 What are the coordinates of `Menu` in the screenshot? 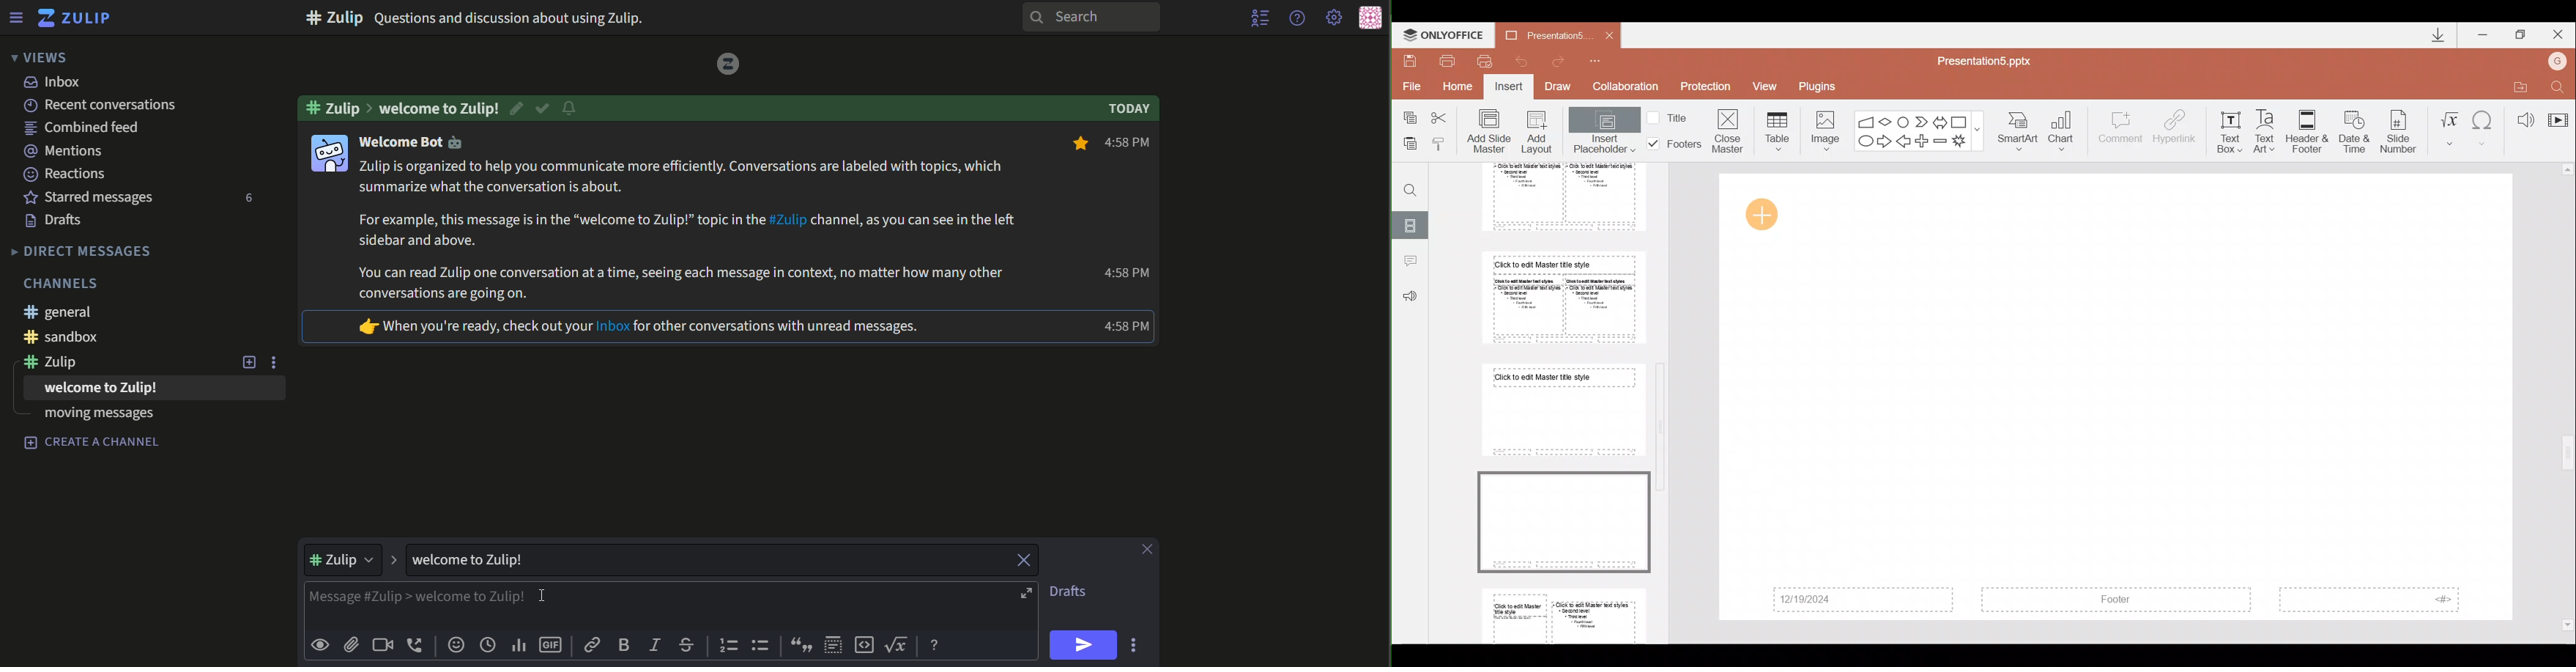 It's located at (15, 17).